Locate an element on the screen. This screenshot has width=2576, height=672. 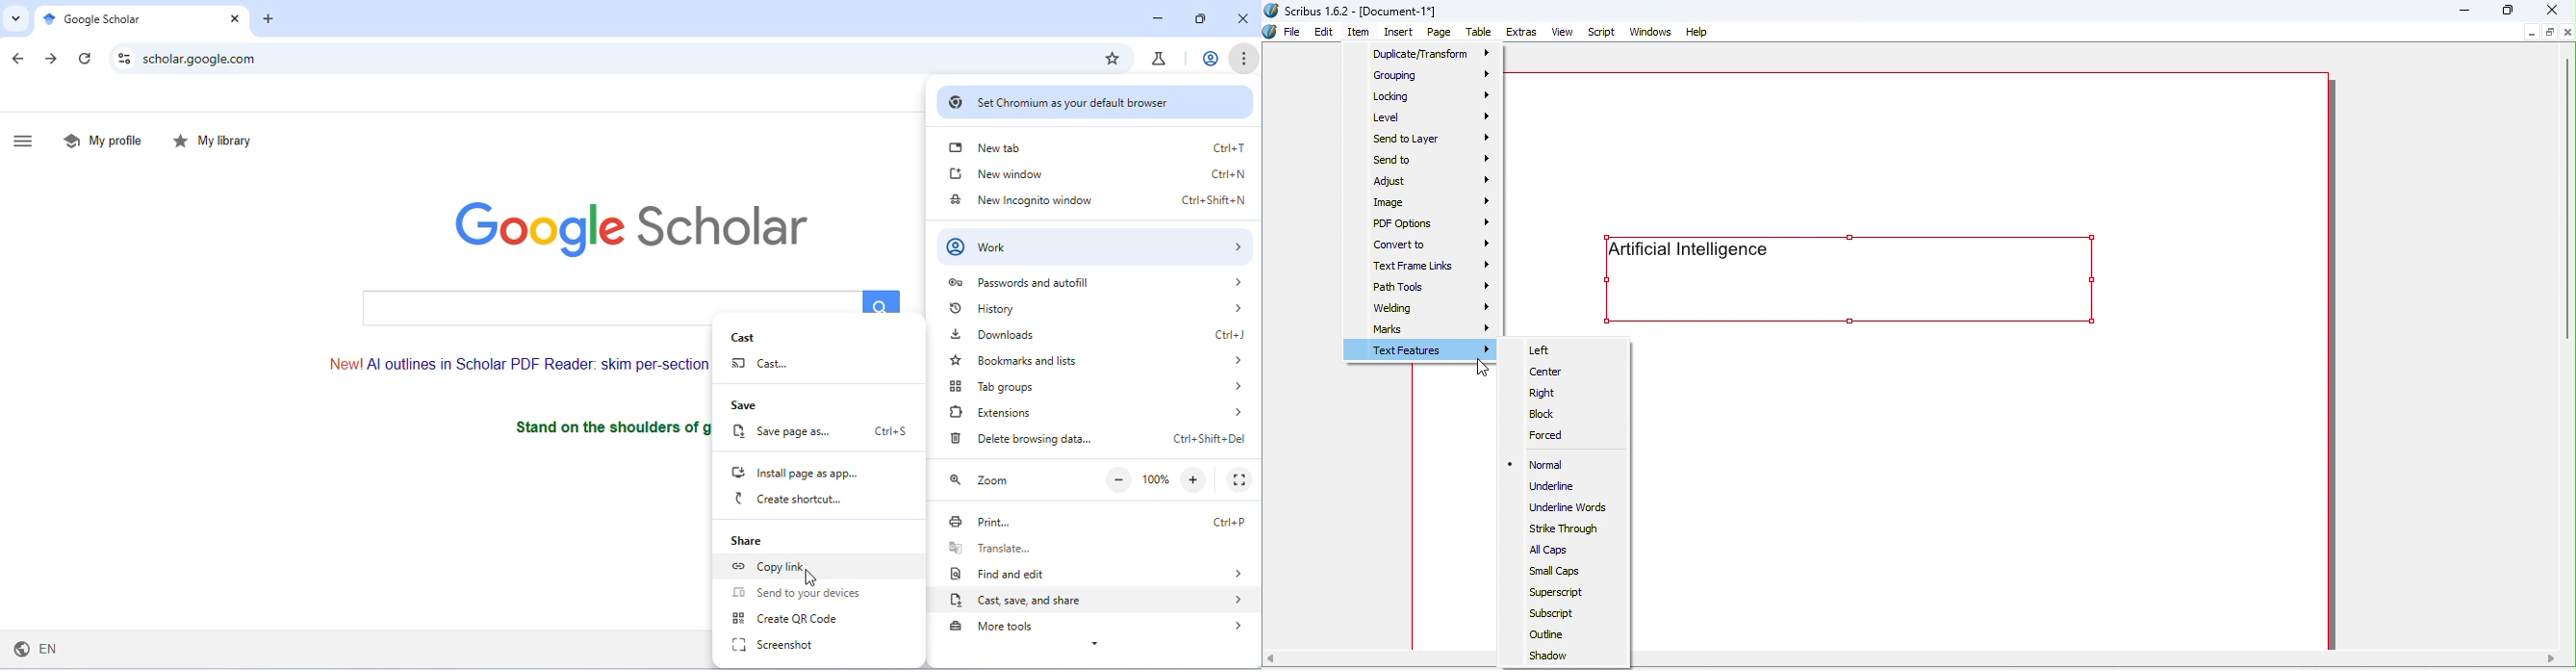
Duplicate/transform is located at coordinates (1433, 55).